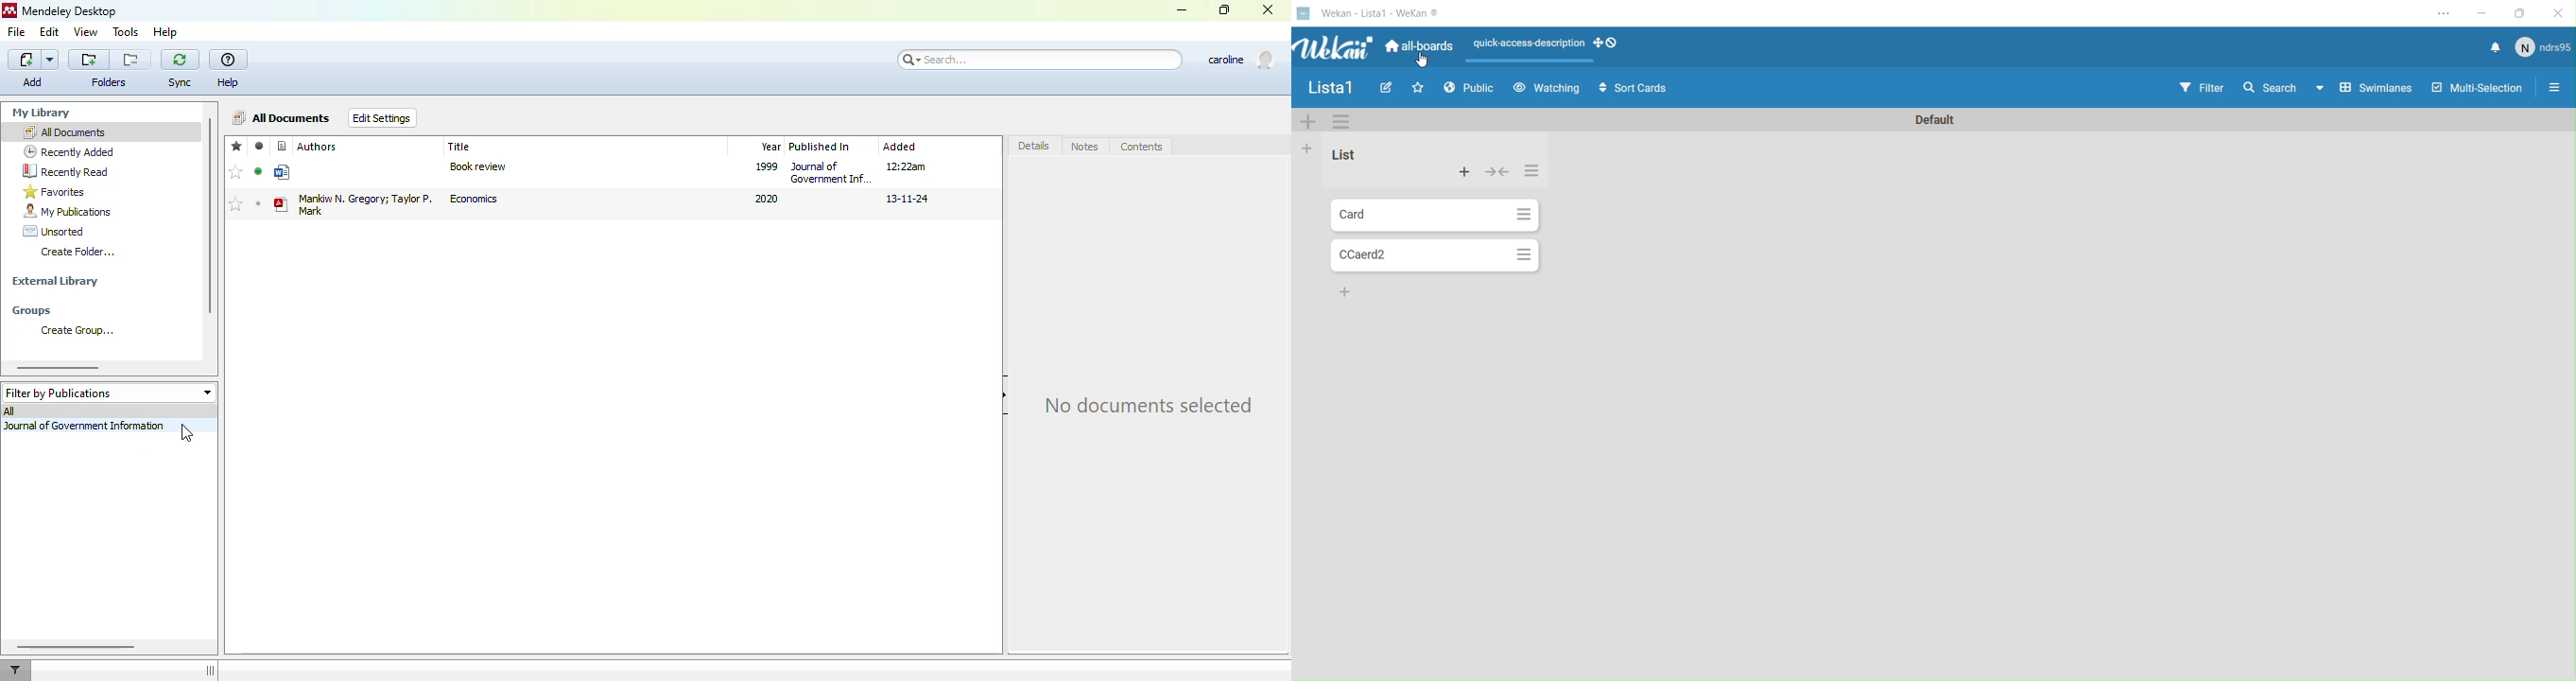  Describe the element at coordinates (78, 252) in the screenshot. I see `create folder` at that location.